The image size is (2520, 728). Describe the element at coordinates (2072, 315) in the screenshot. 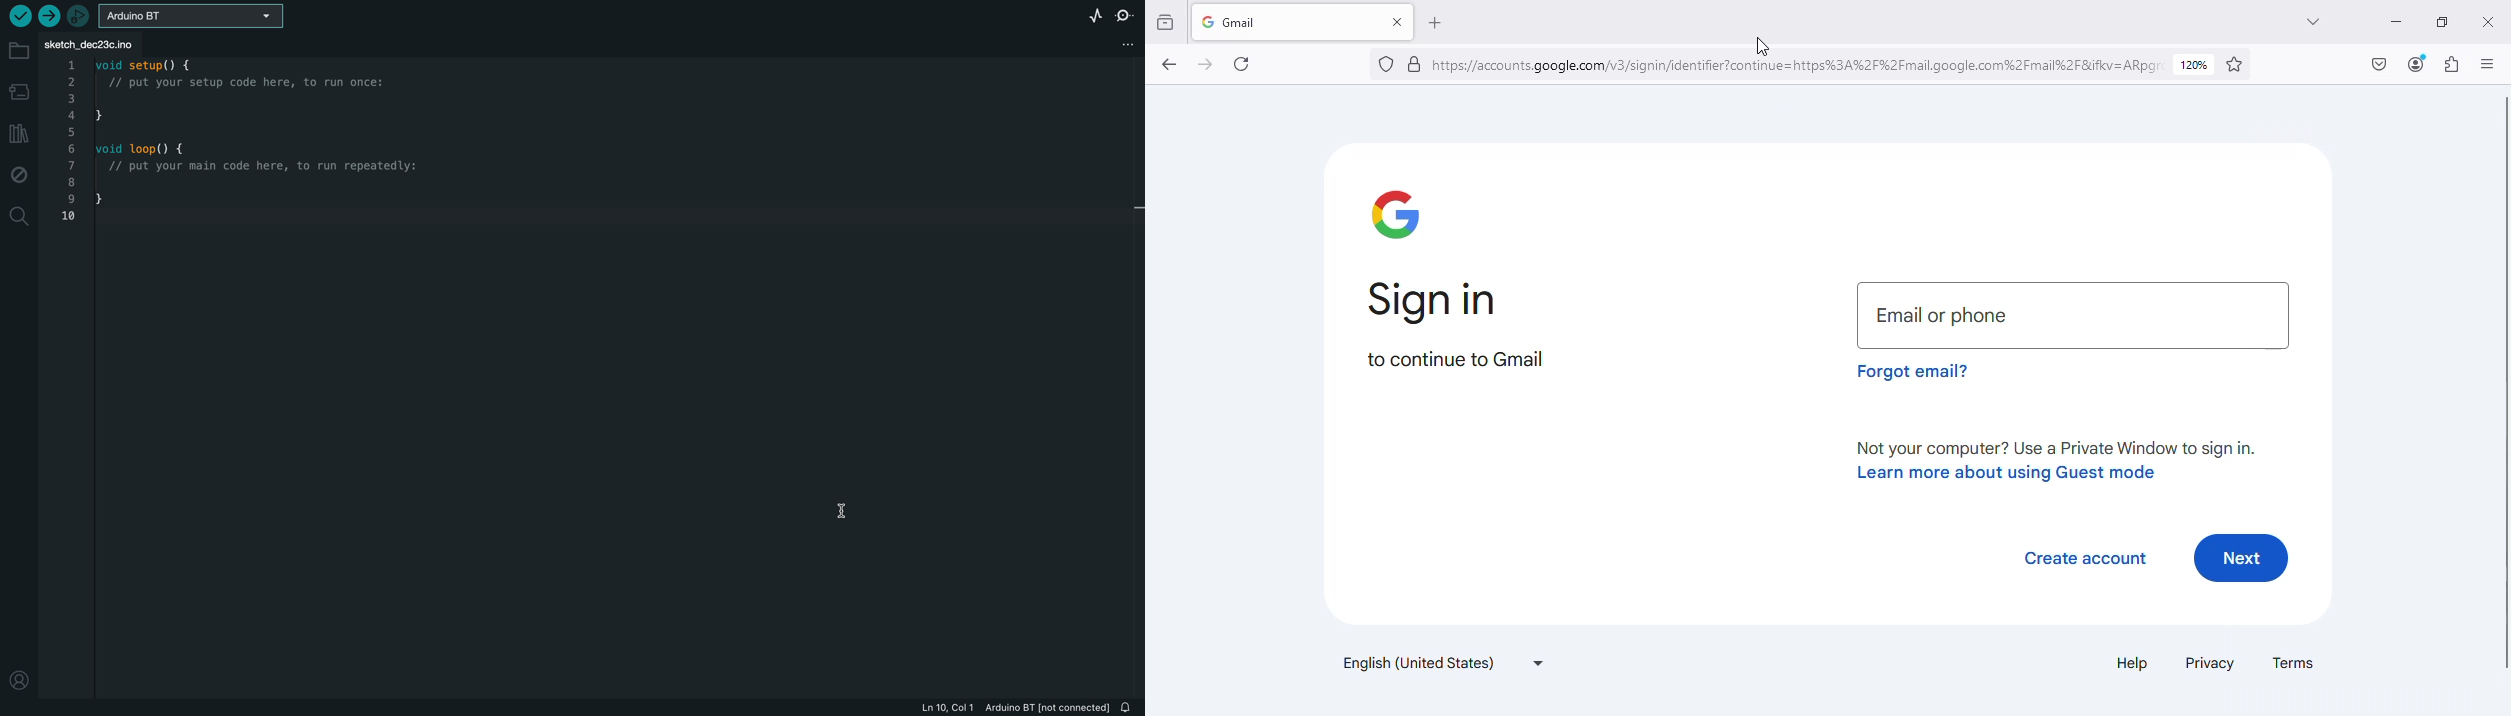

I see `email or phone` at that location.